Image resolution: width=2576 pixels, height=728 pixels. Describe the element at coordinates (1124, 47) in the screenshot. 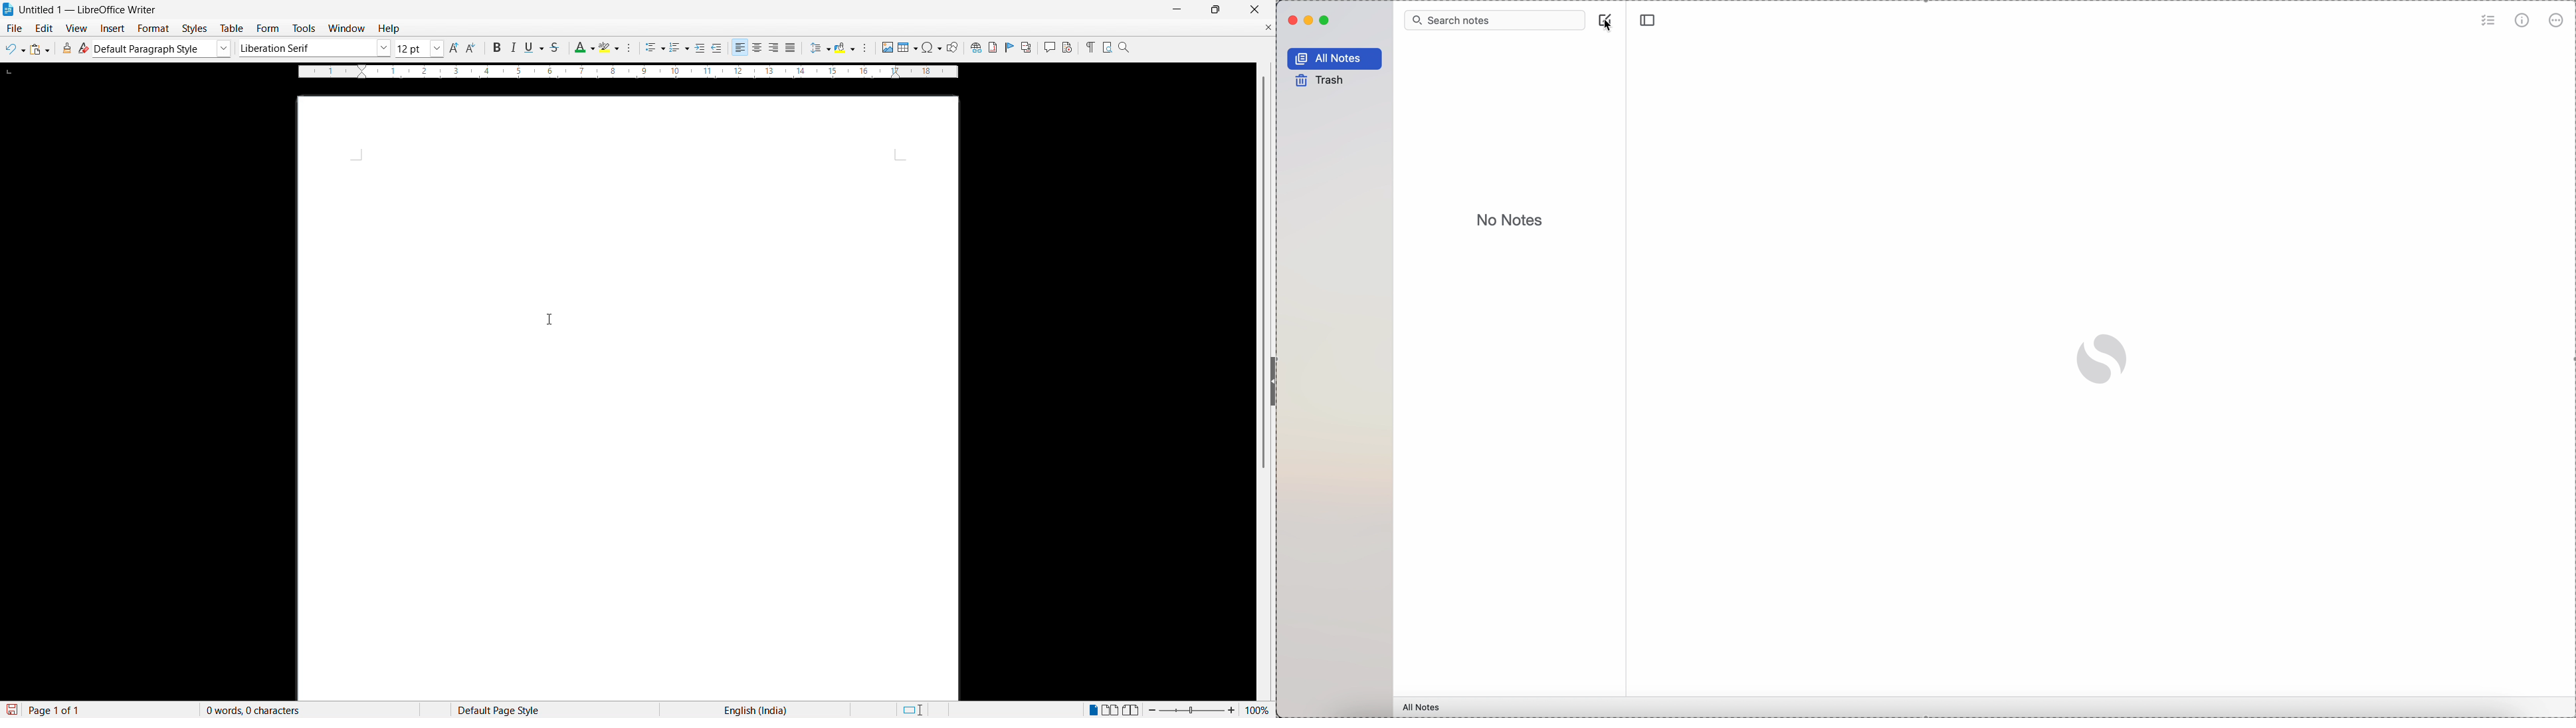

I see `Zoom ` at that location.